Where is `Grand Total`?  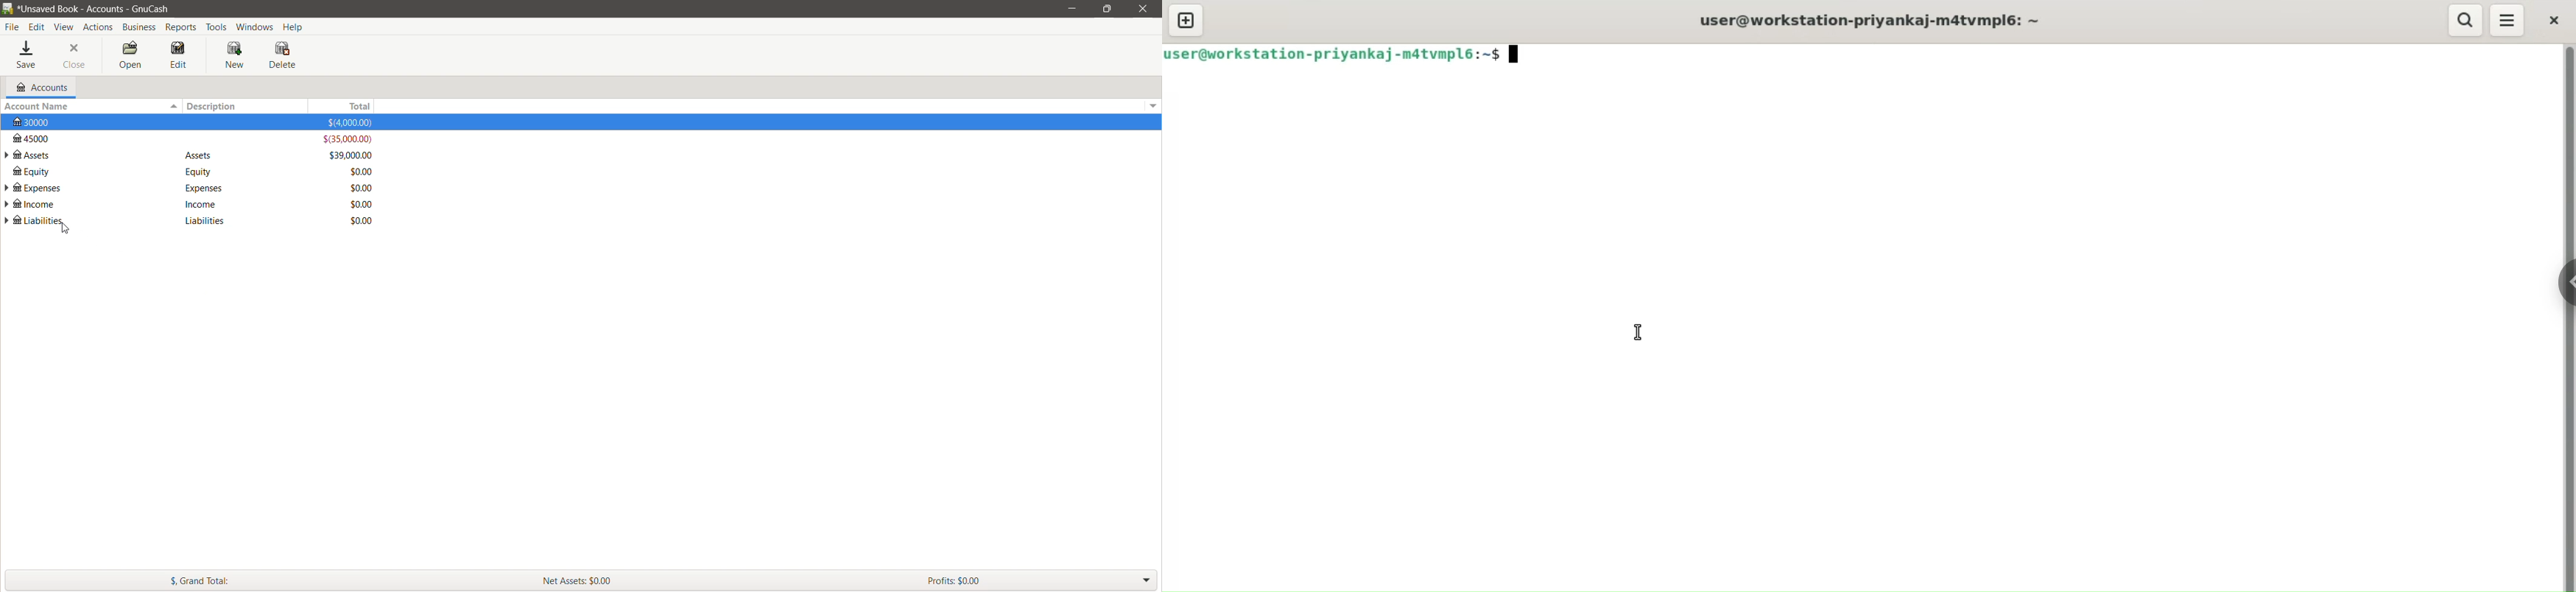 Grand Total is located at coordinates (263, 580).